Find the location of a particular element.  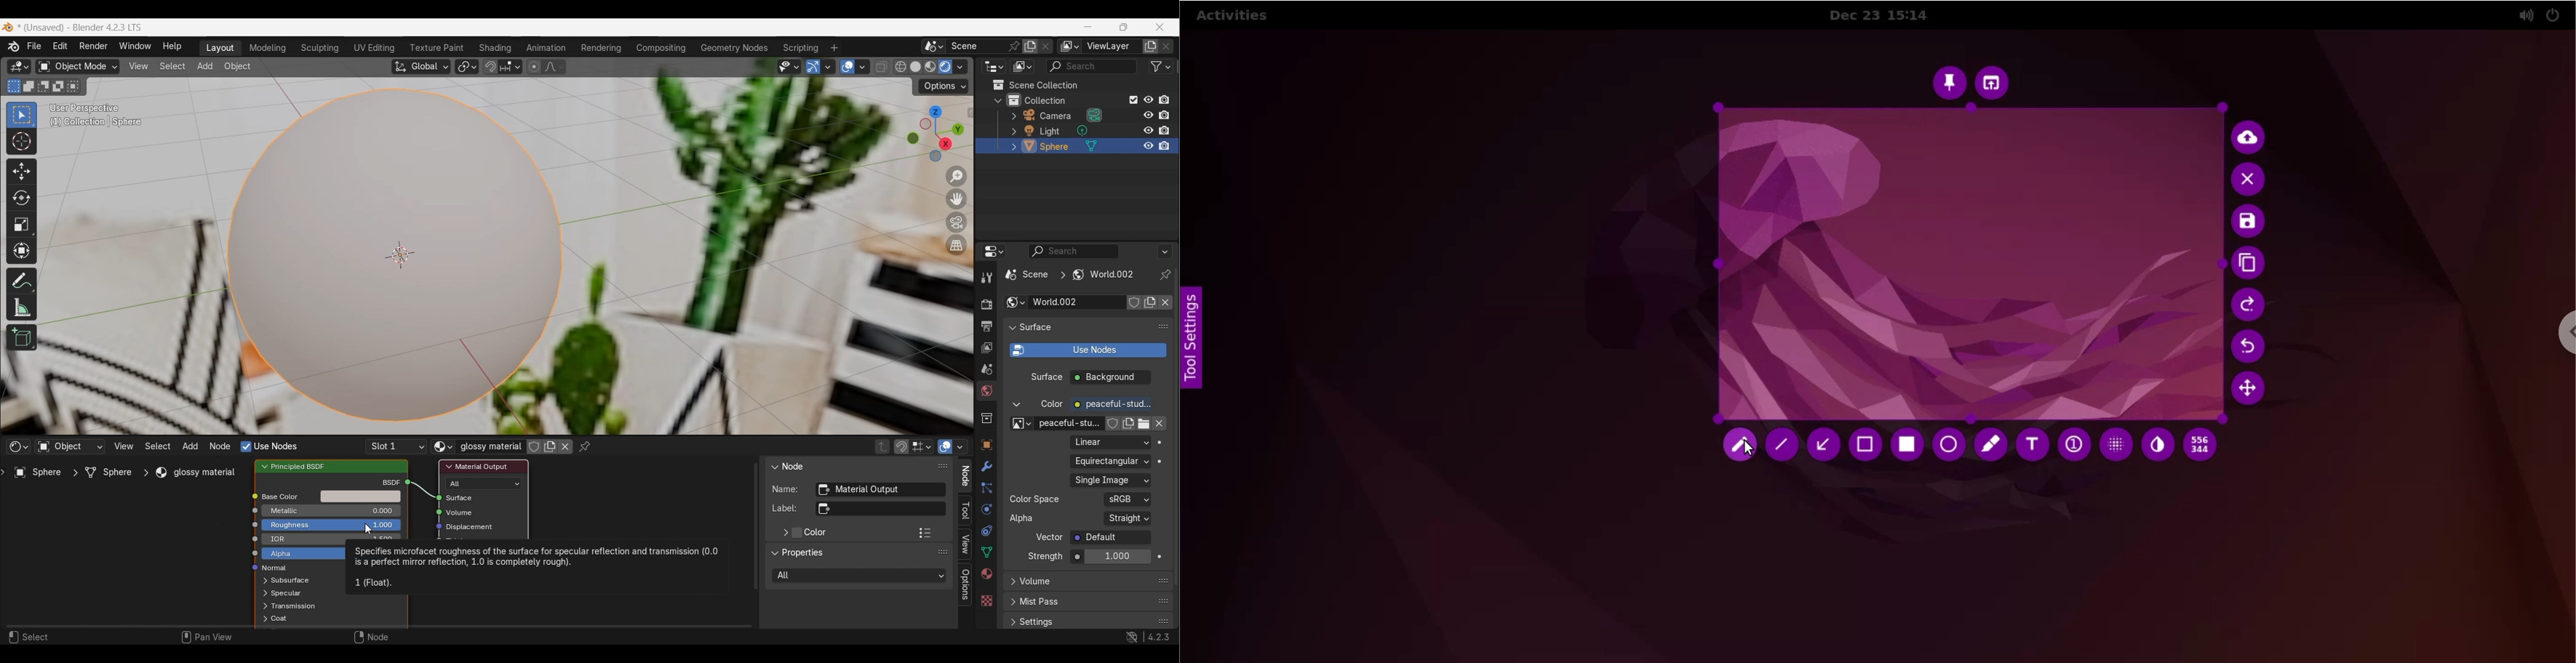

Texture paint workspace is located at coordinates (437, 48).